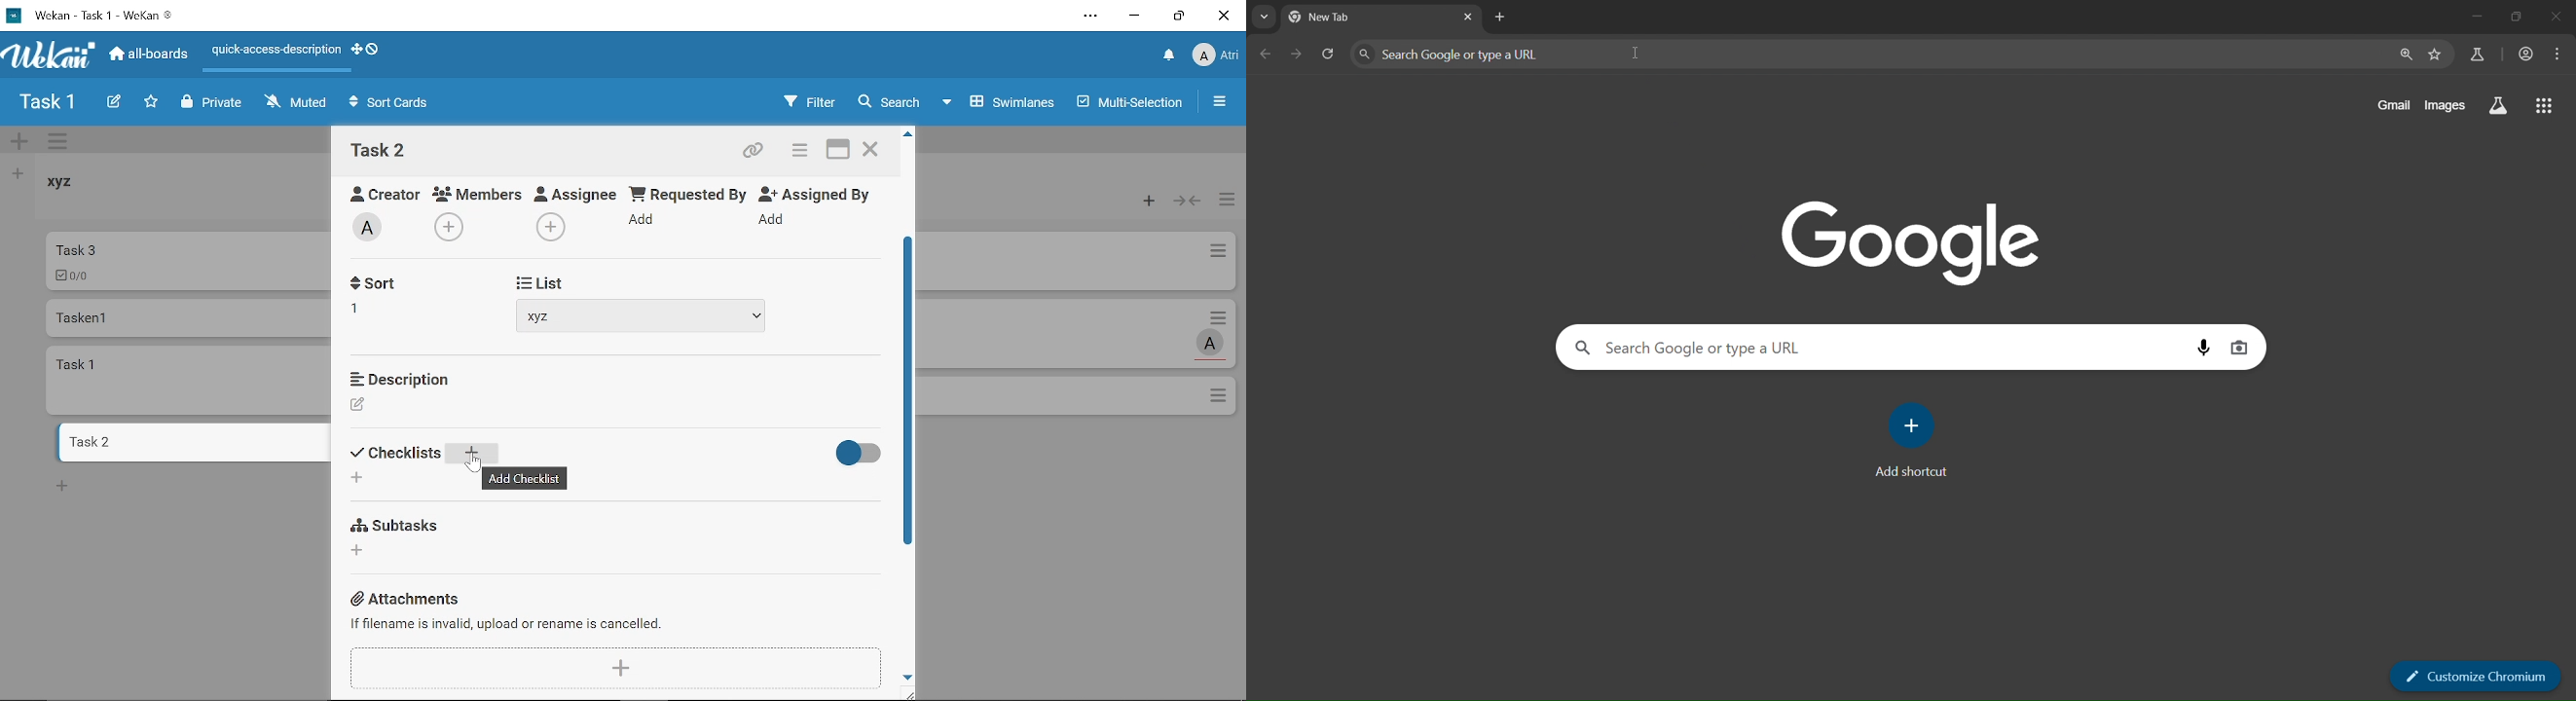 The width and height of the screenshot is (2576, 728). I want to click on Creator, so click(378, 191).